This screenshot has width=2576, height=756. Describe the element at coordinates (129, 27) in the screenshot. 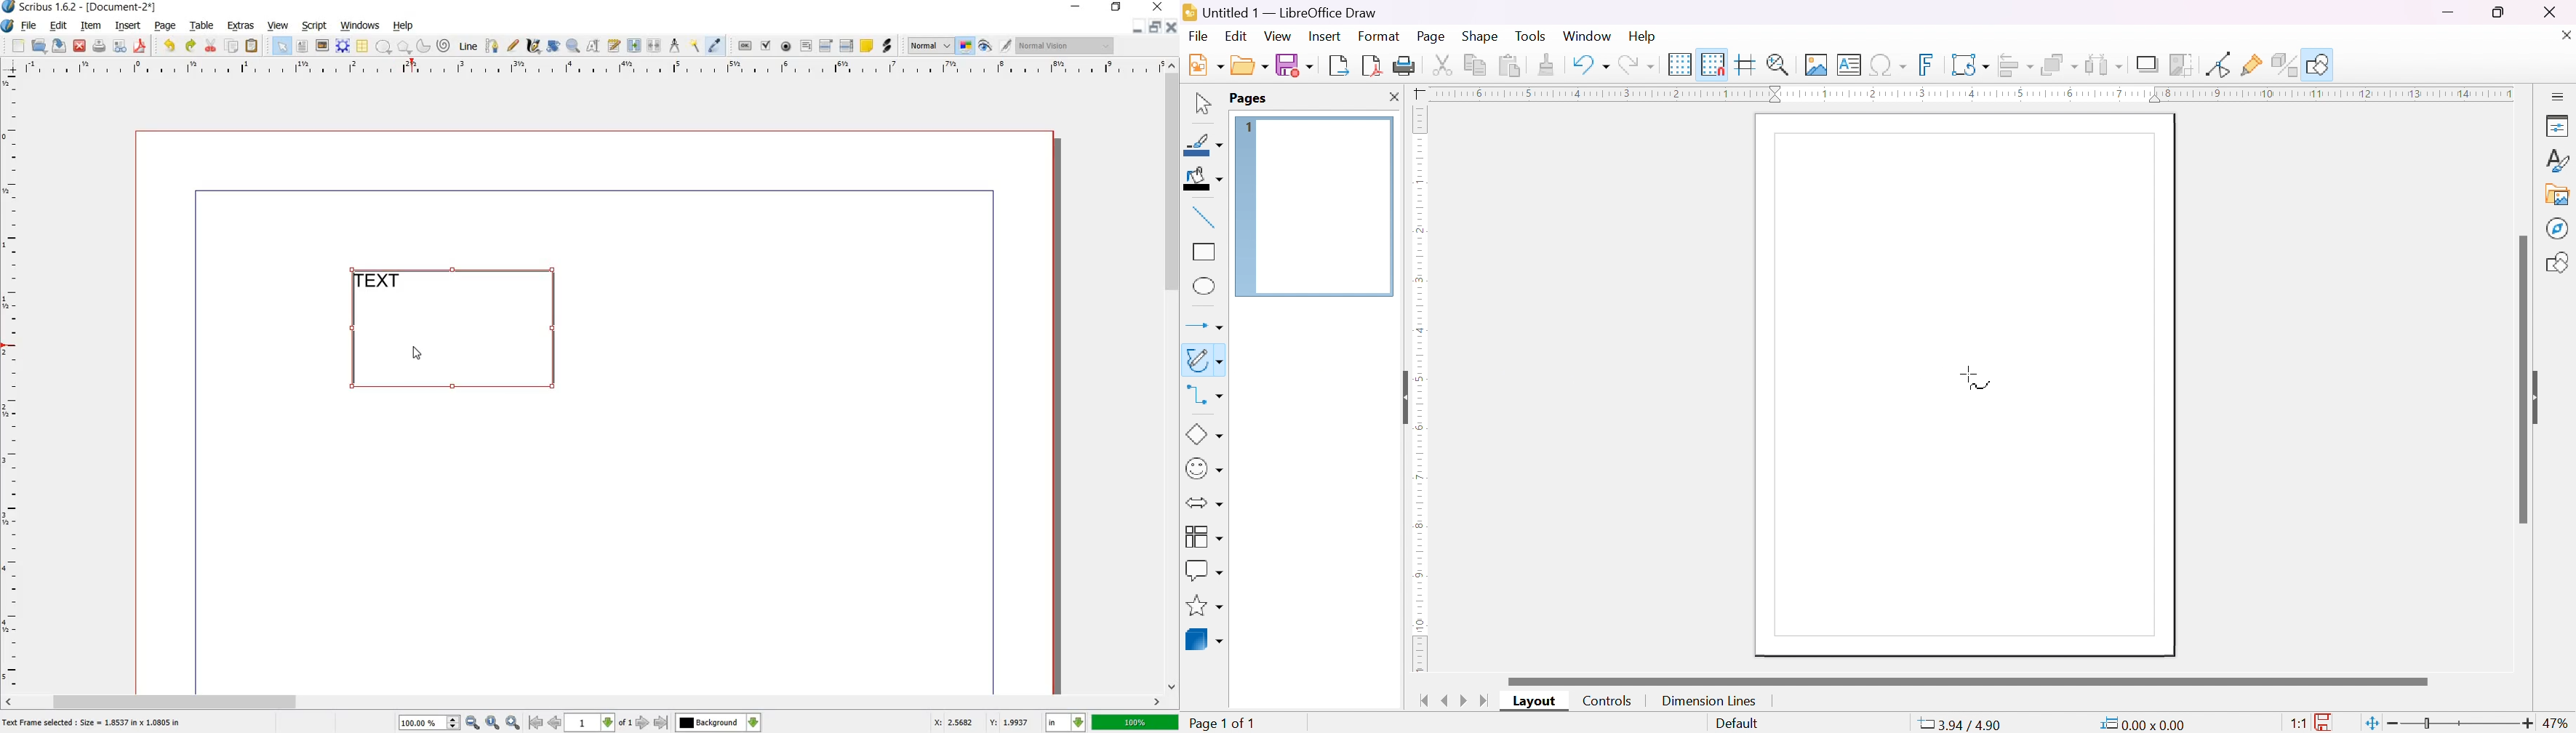

I see `insert` at that location.